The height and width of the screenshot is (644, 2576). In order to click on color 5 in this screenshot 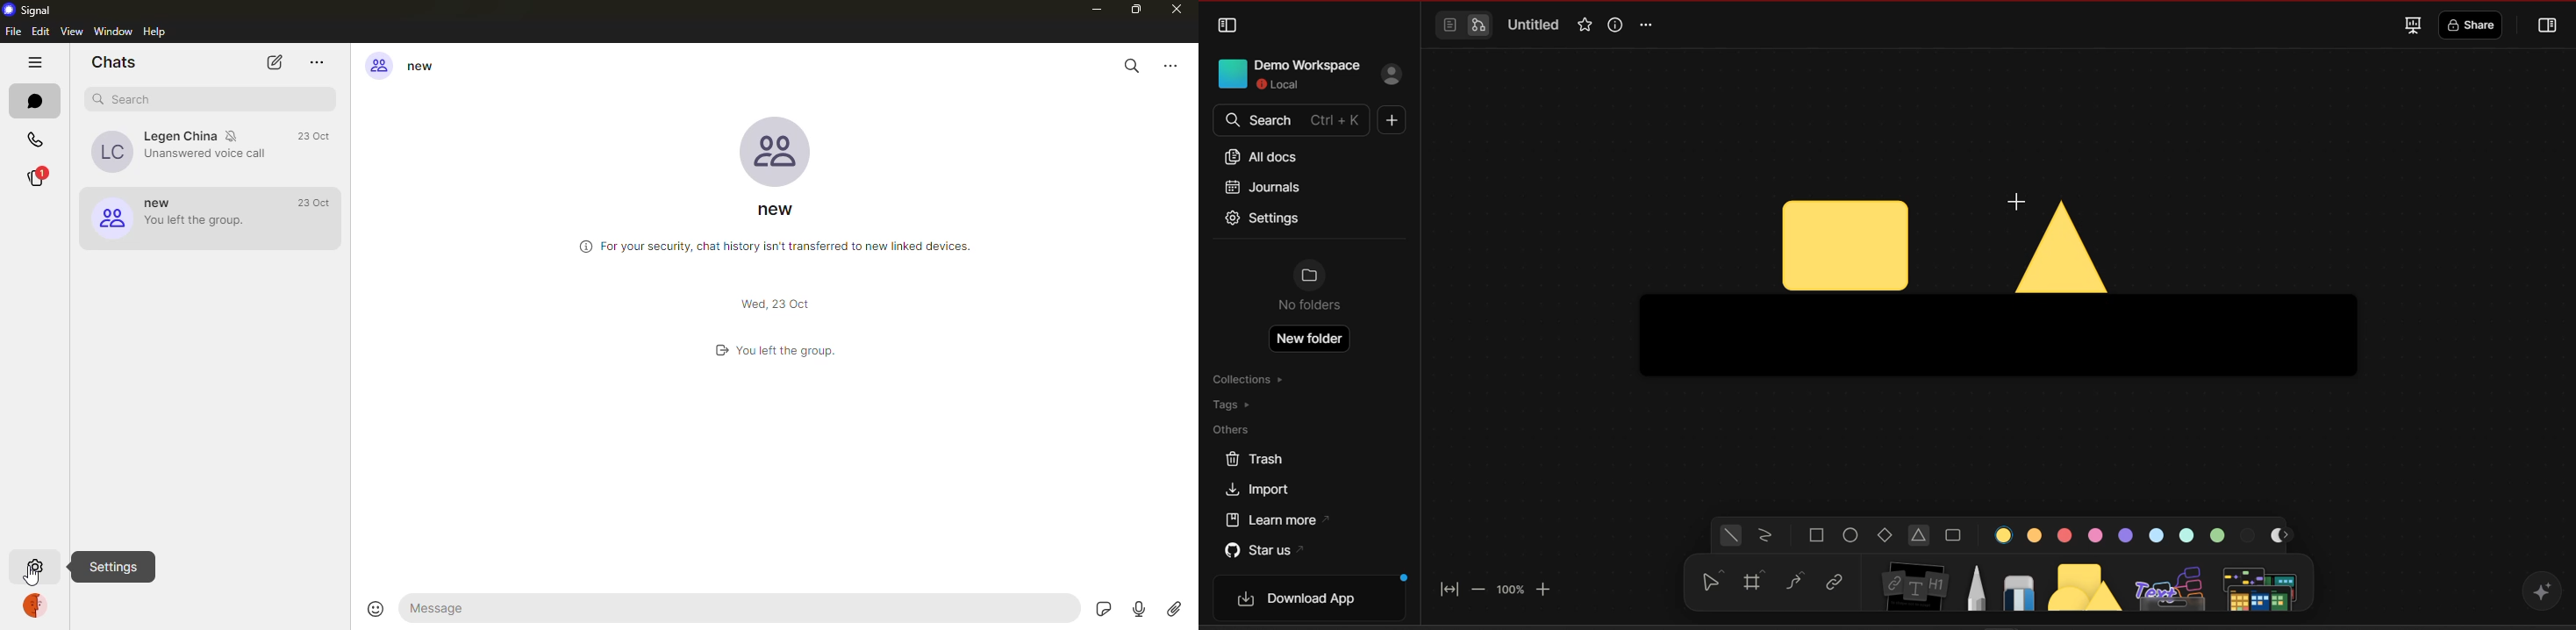, I will do `click(2126, 535)`.